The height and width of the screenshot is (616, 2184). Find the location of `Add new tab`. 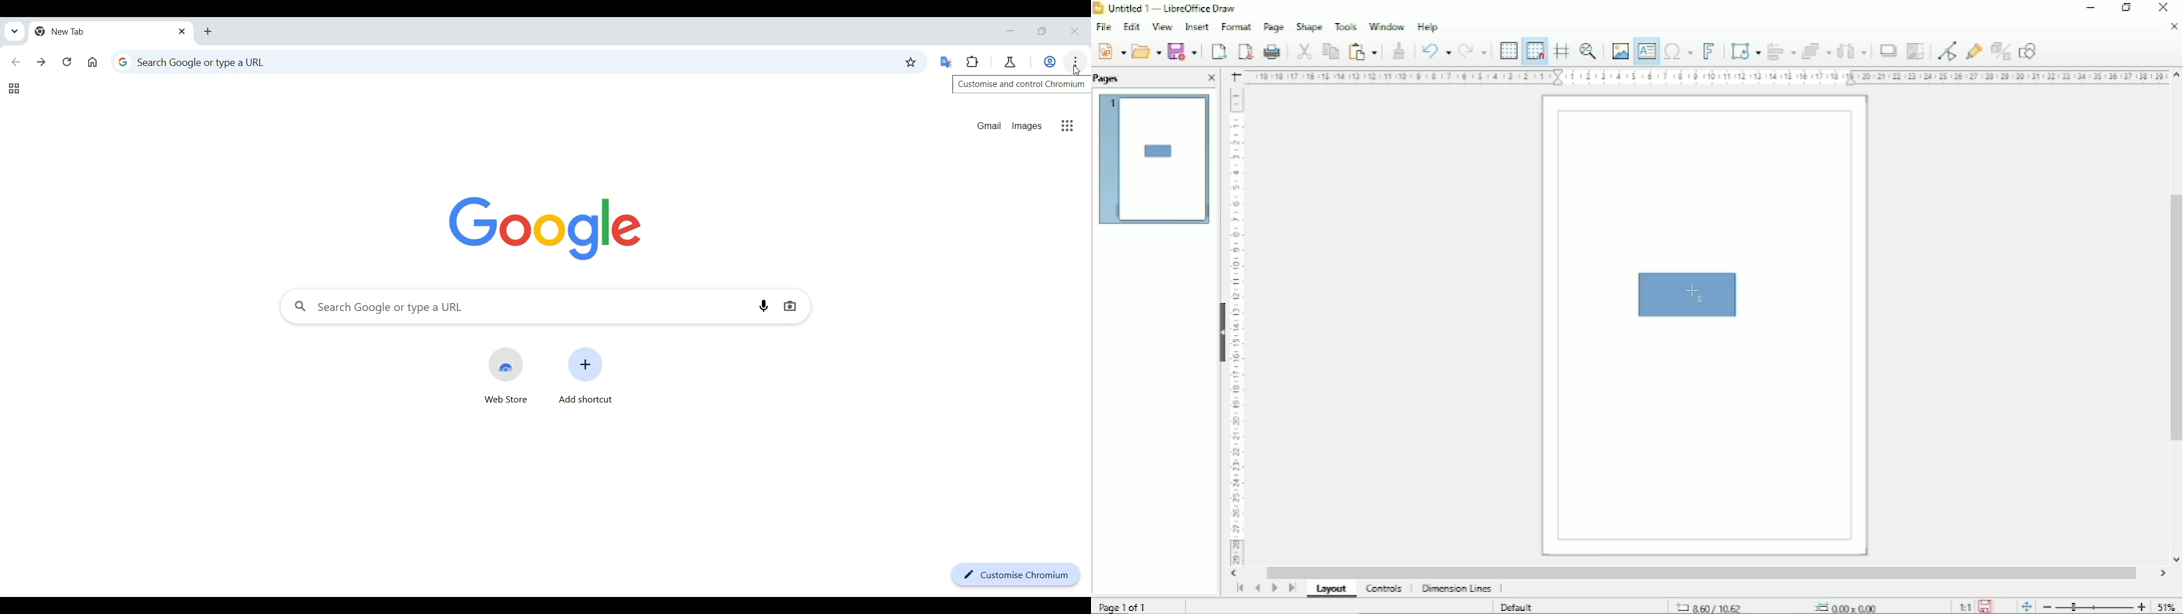

Add new tab is located at coordinates (208, 31).